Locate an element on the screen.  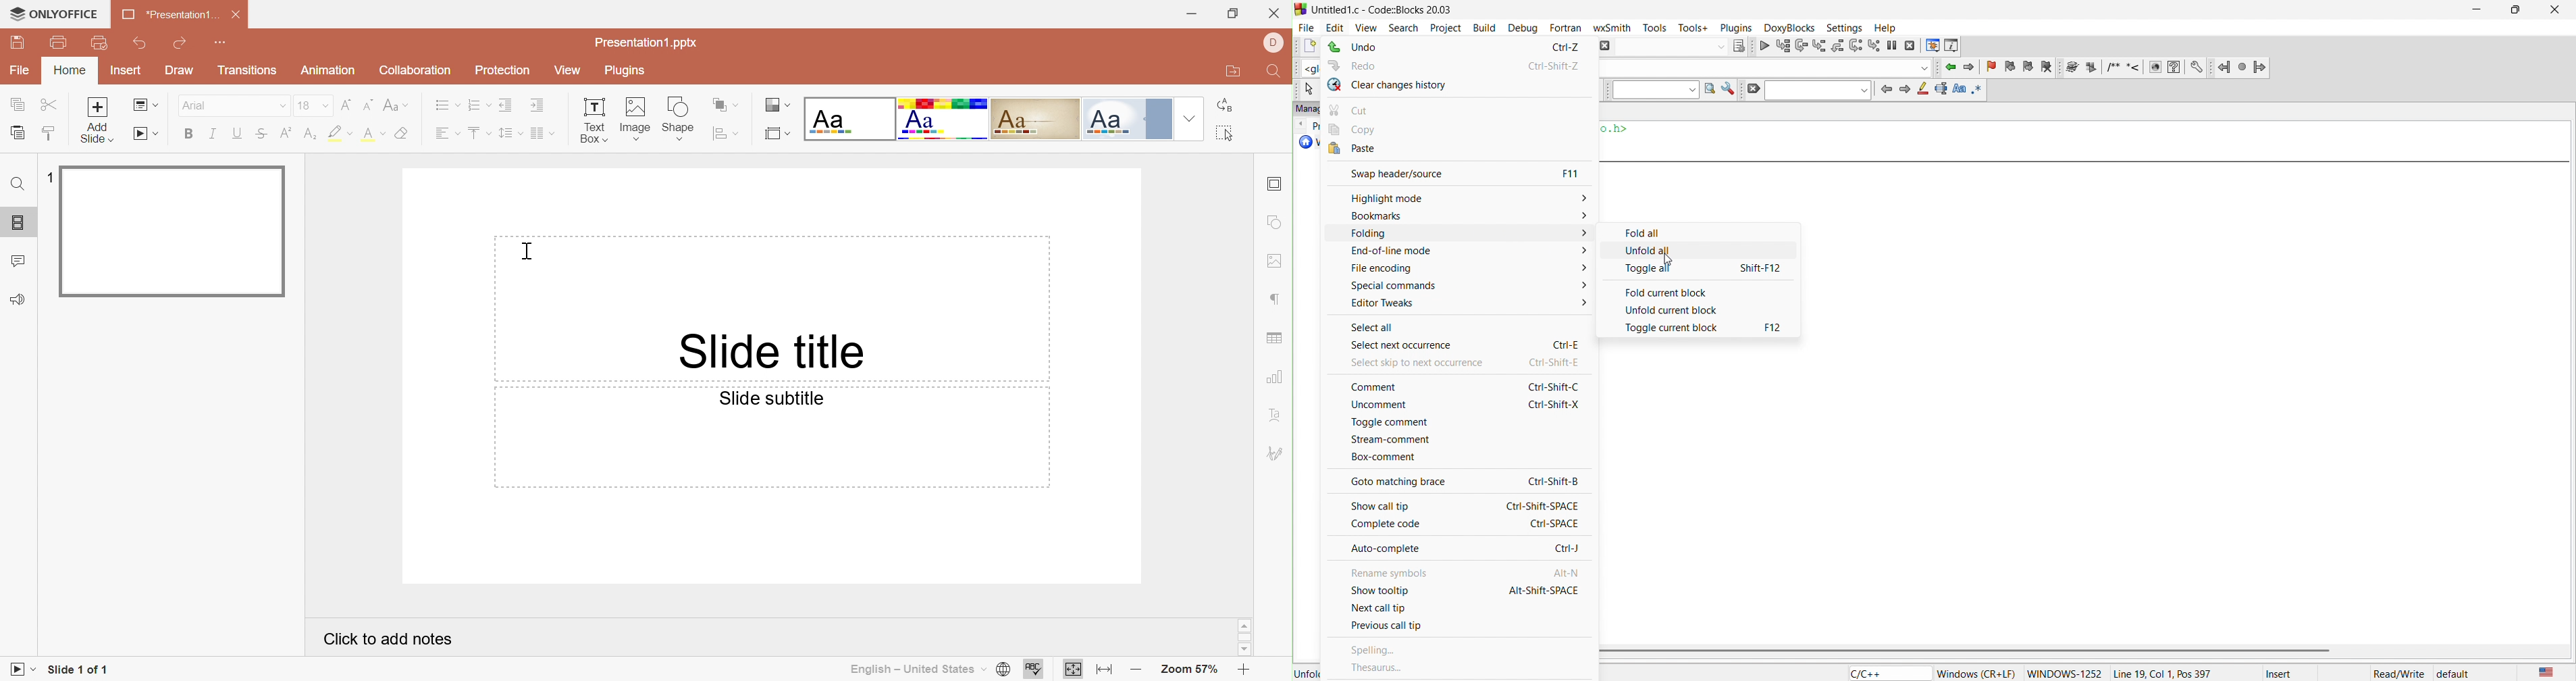
box comment is located at coordinates (1456, 458).